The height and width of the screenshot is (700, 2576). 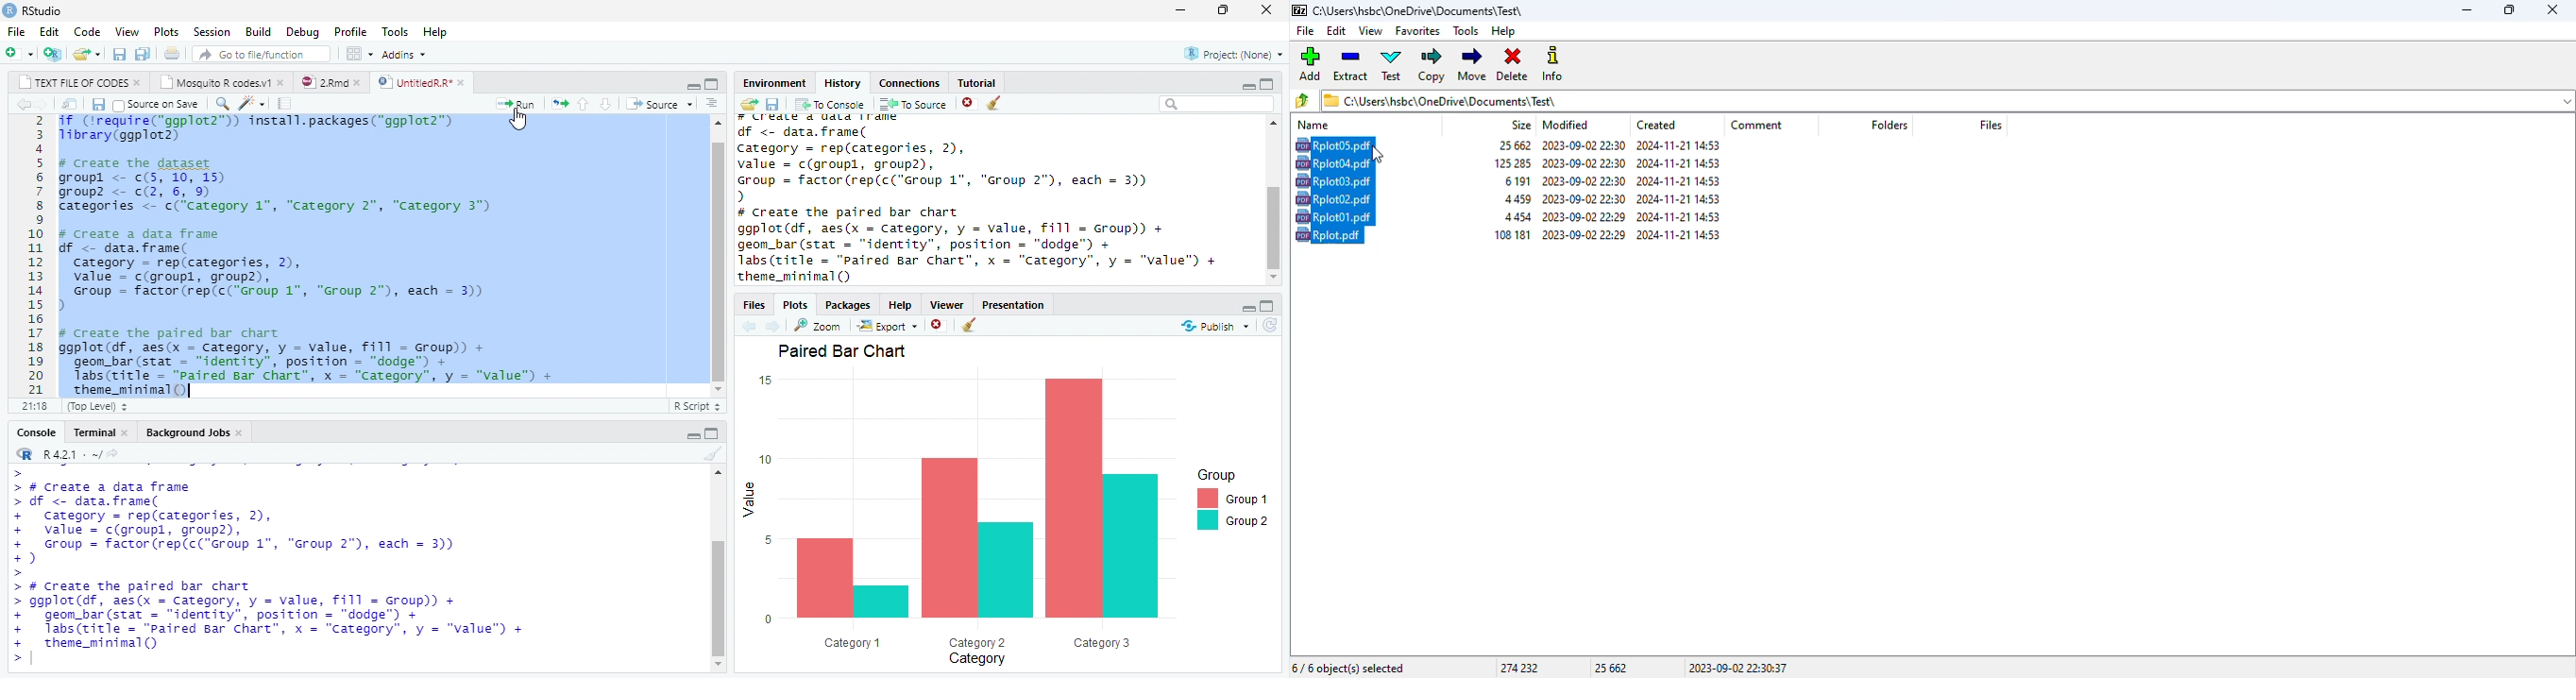 What do you see at coordinates (771, 104) in the screenshot?
I see `save history ` at bounding box center [771, 104].